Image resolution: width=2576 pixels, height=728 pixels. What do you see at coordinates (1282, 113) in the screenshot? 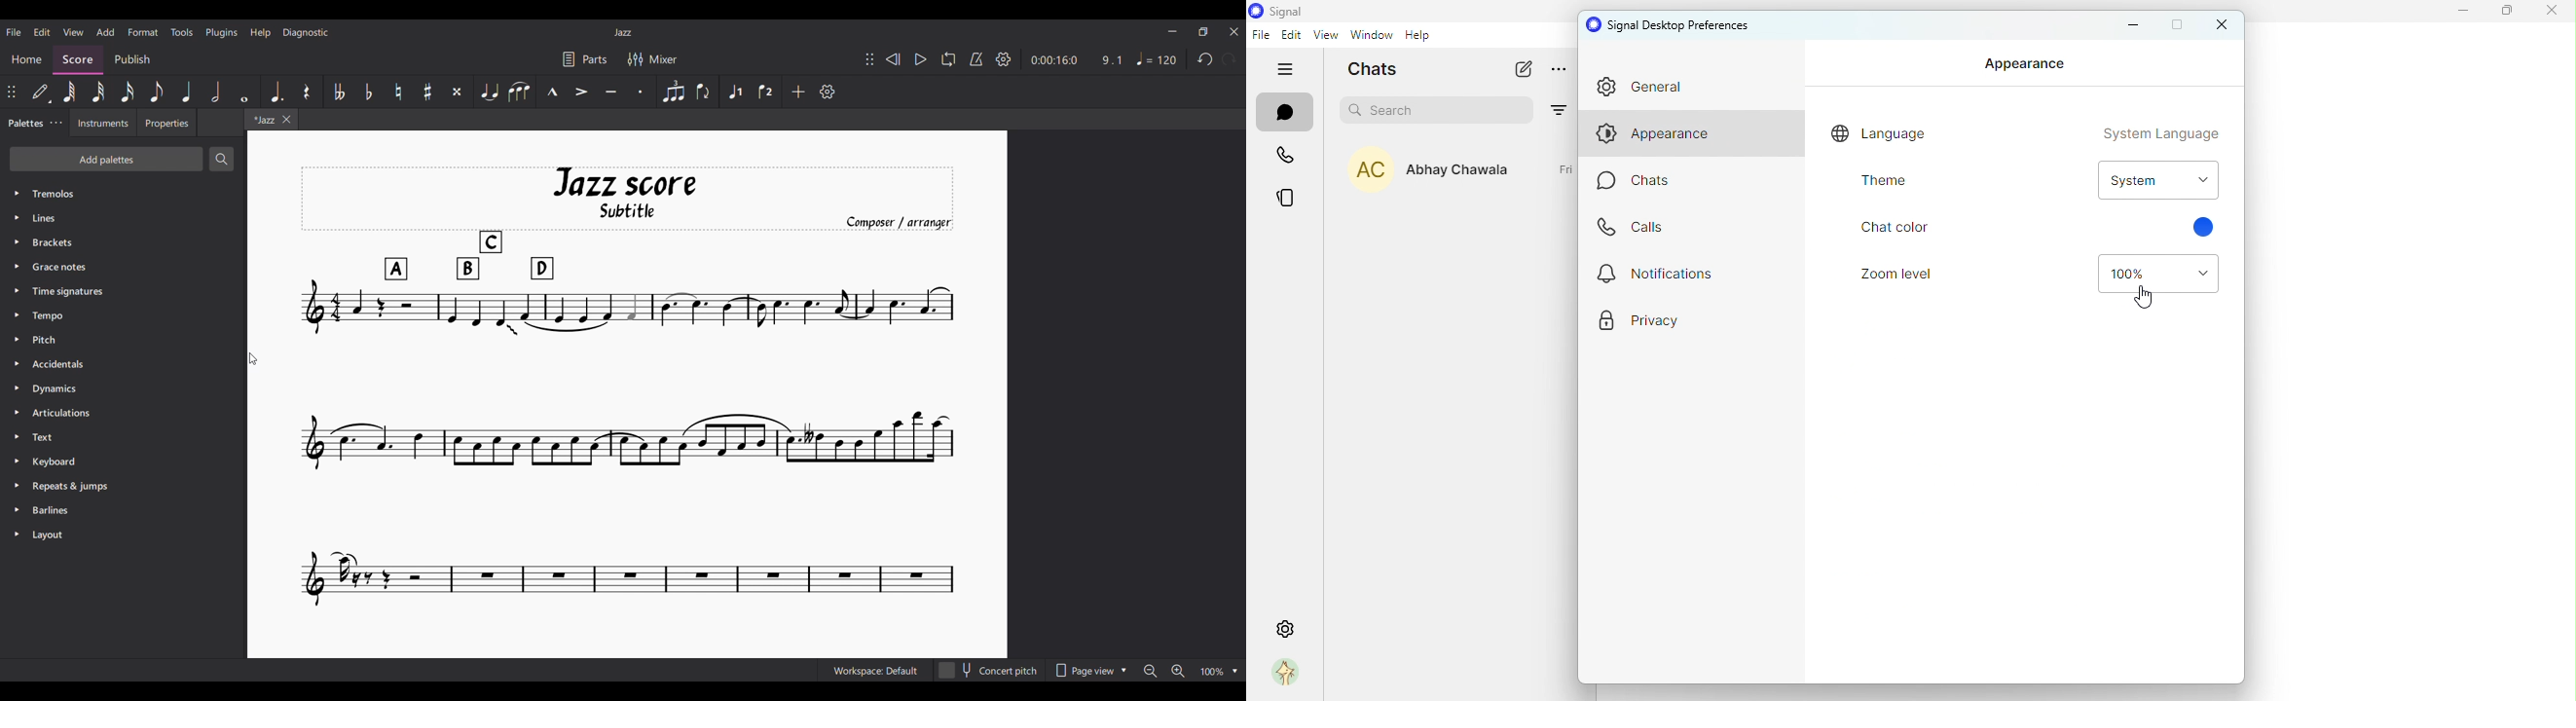
I see `chats` at bounding box center [1282, 113].